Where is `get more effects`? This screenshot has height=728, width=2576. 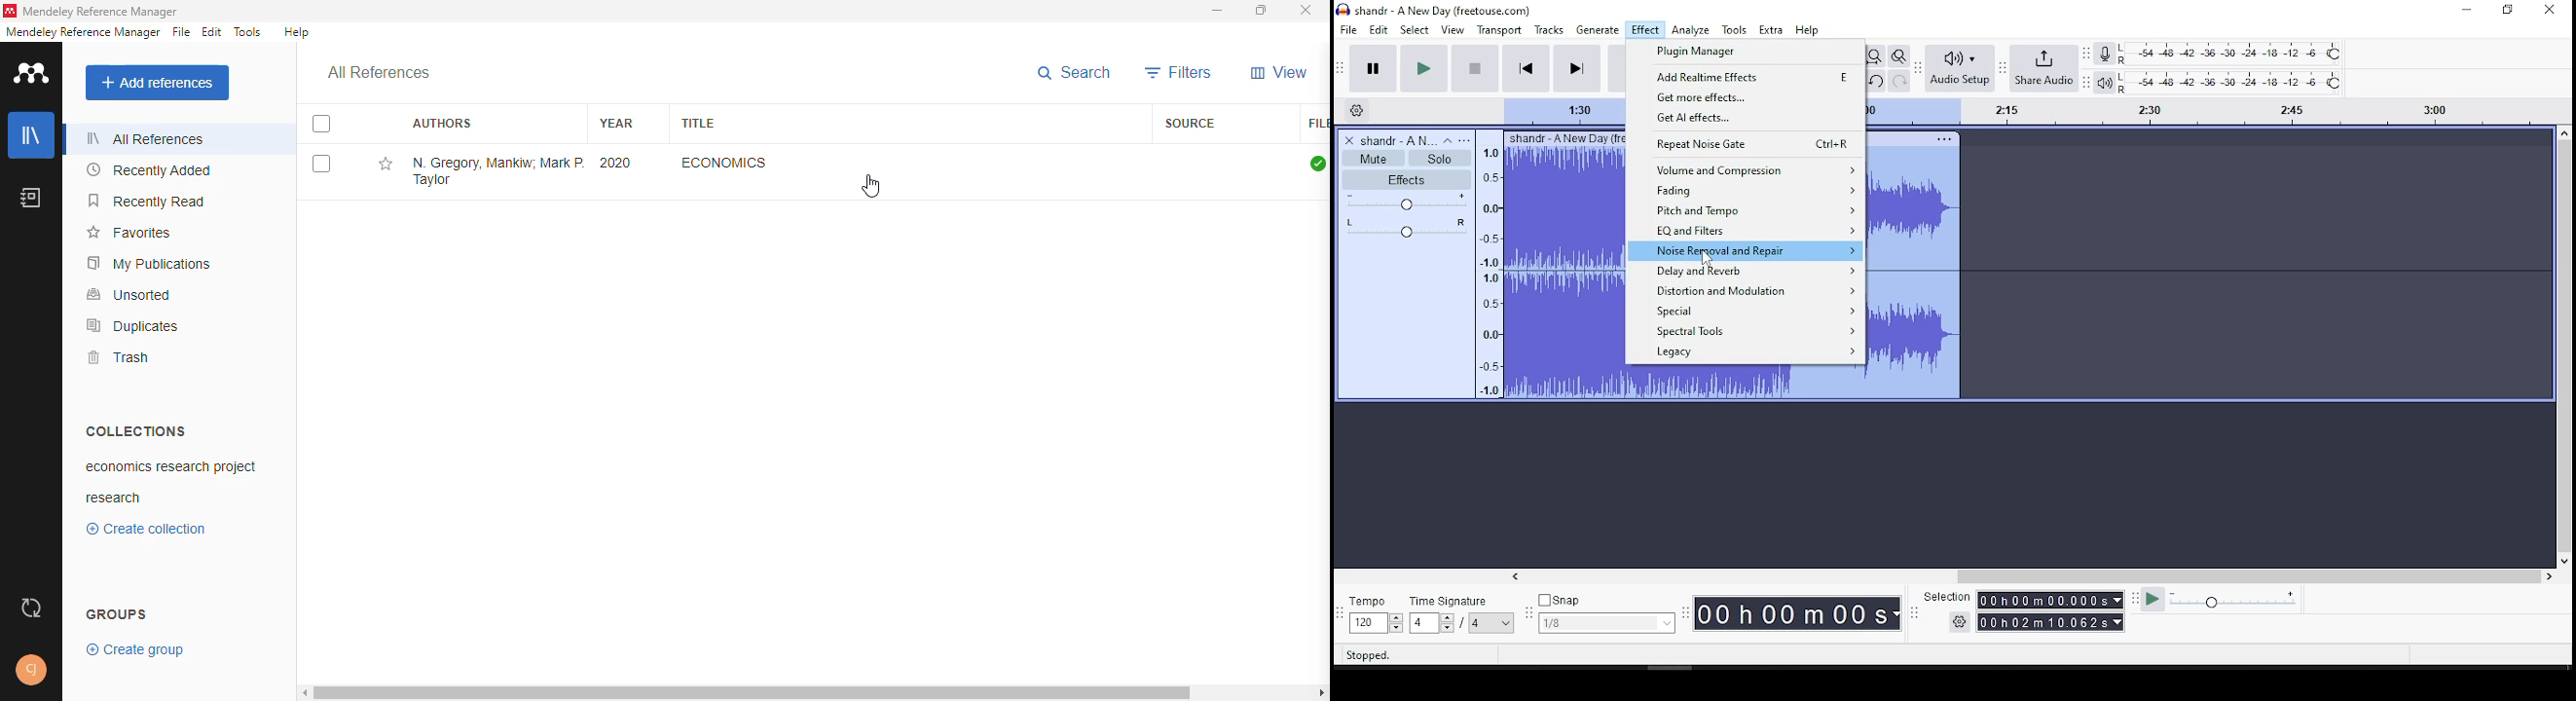
get more effects is located at coordinates (1748, 96).